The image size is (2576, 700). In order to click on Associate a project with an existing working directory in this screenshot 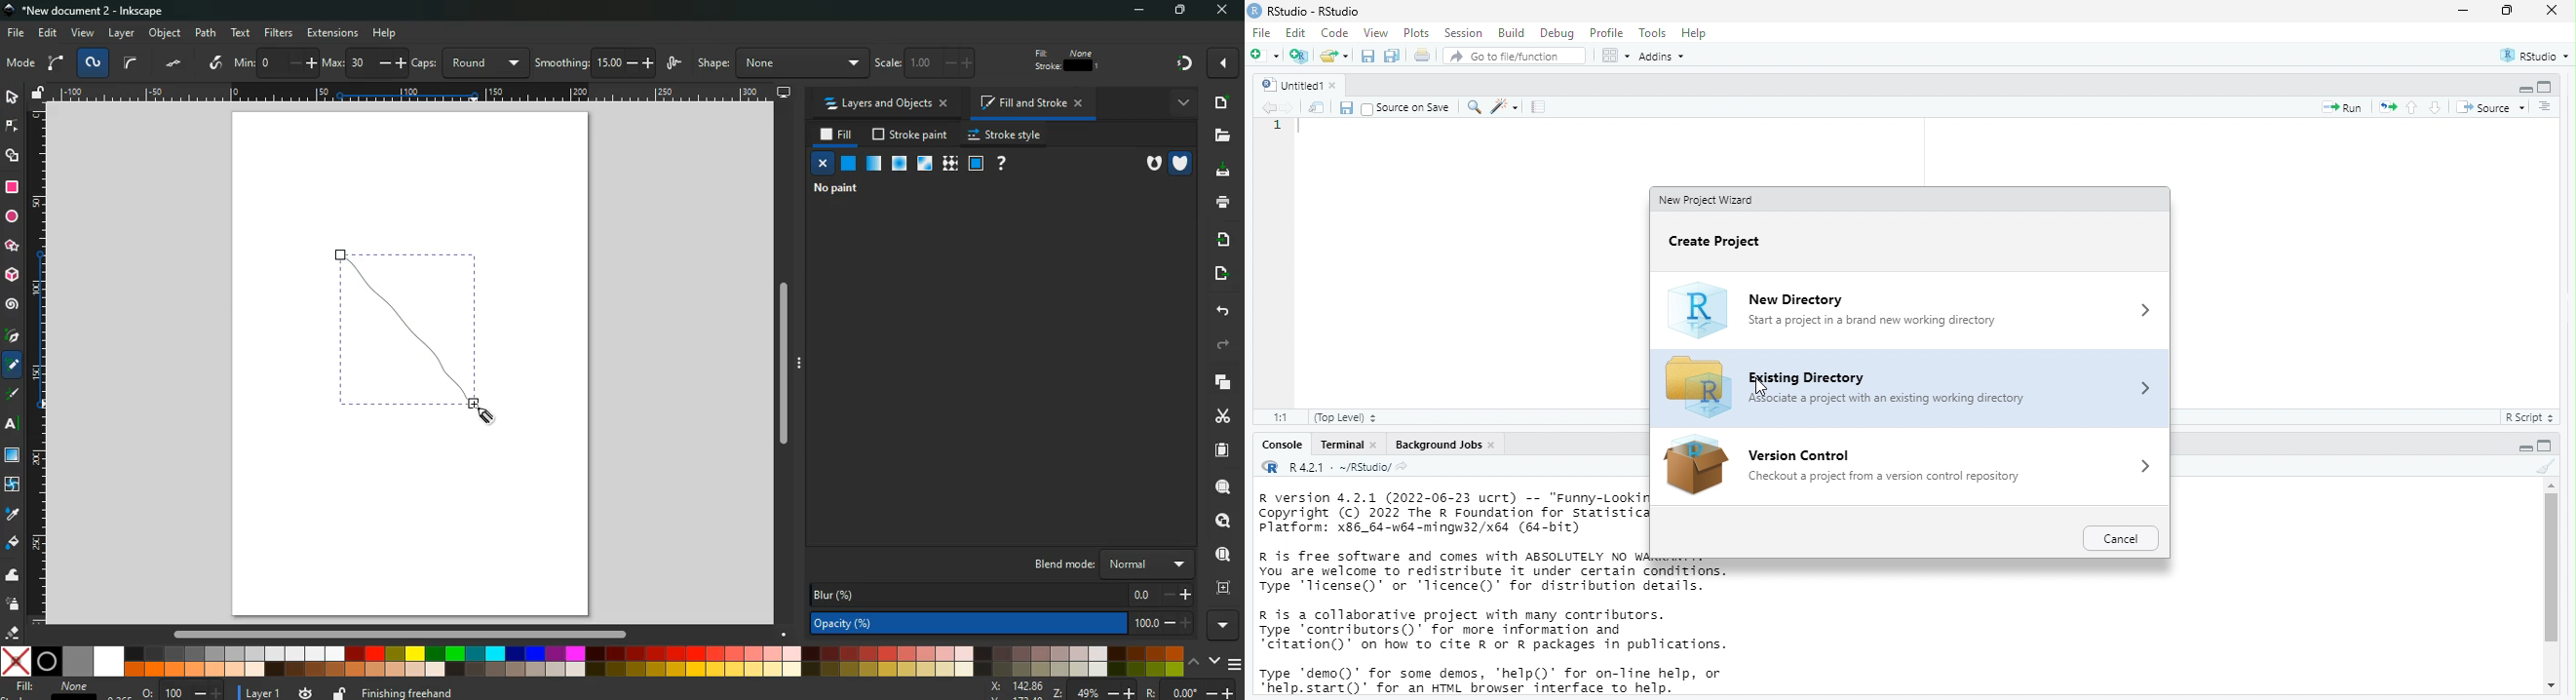, I will do `click(1903, 402)`.